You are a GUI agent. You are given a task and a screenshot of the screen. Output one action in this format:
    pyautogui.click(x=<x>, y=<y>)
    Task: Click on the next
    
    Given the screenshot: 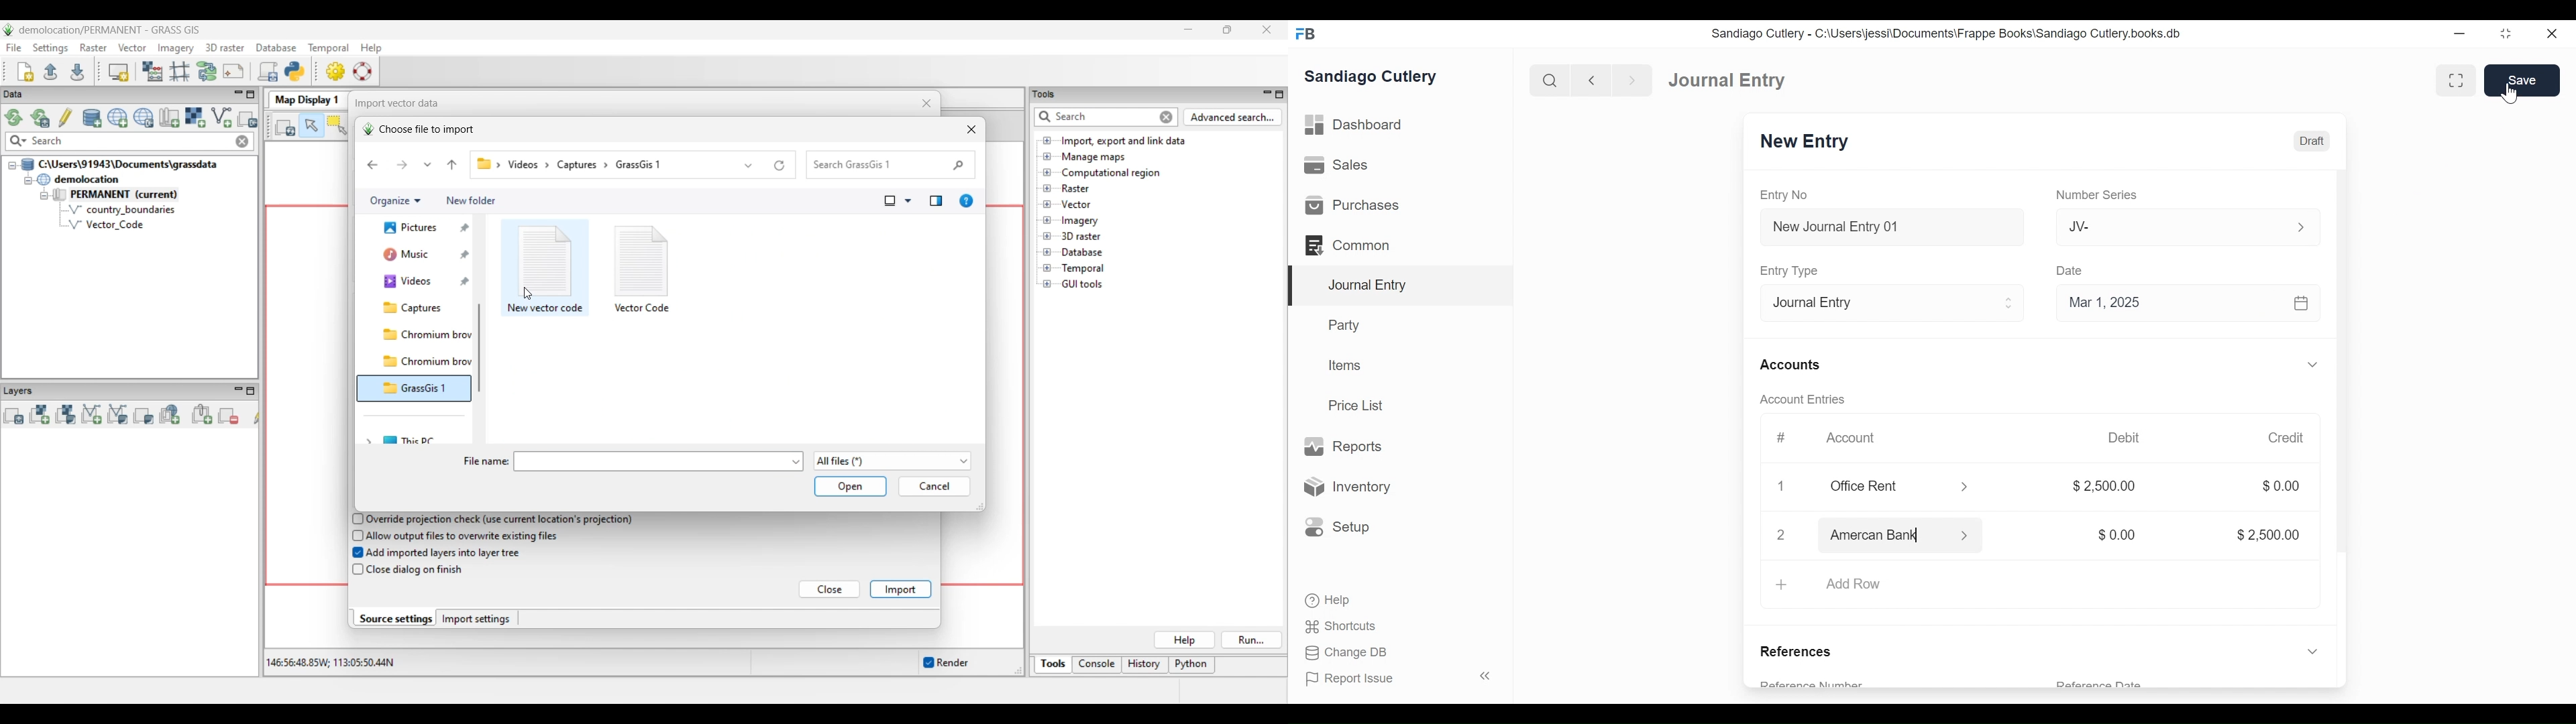 What is the action you would take?
    pyautogui.click(x=1627, y=78)
    